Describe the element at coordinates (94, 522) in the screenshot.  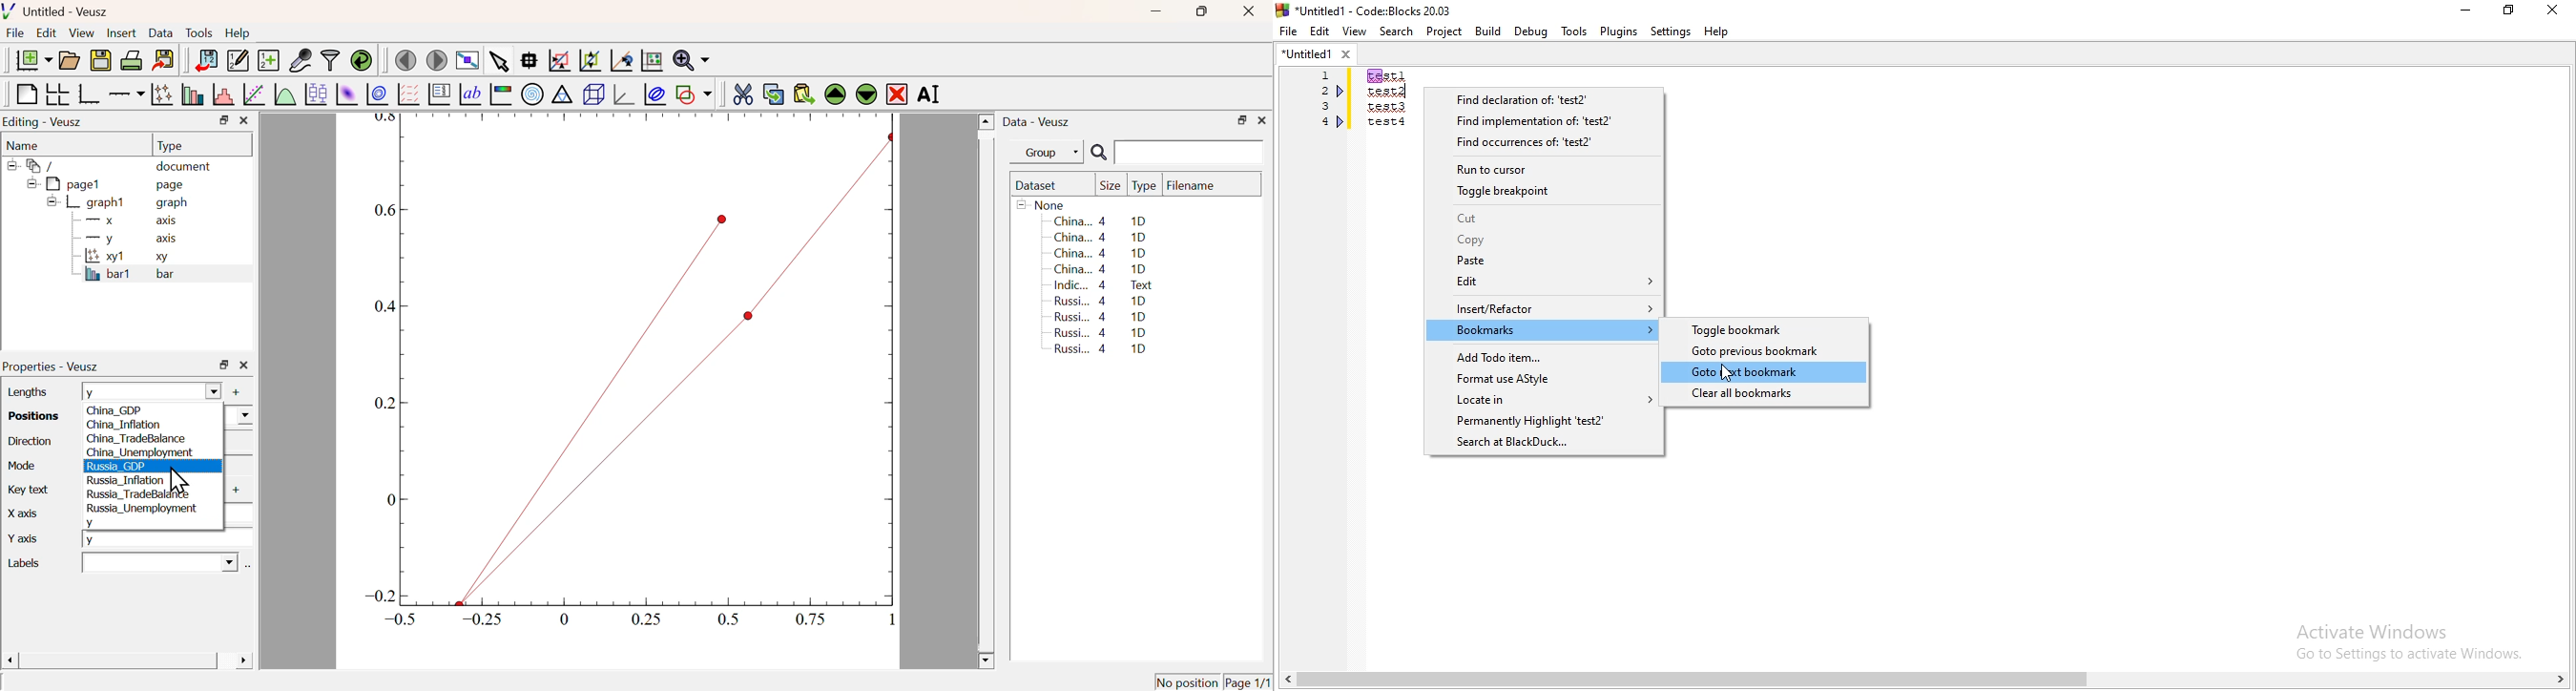
I see `y` at that location.